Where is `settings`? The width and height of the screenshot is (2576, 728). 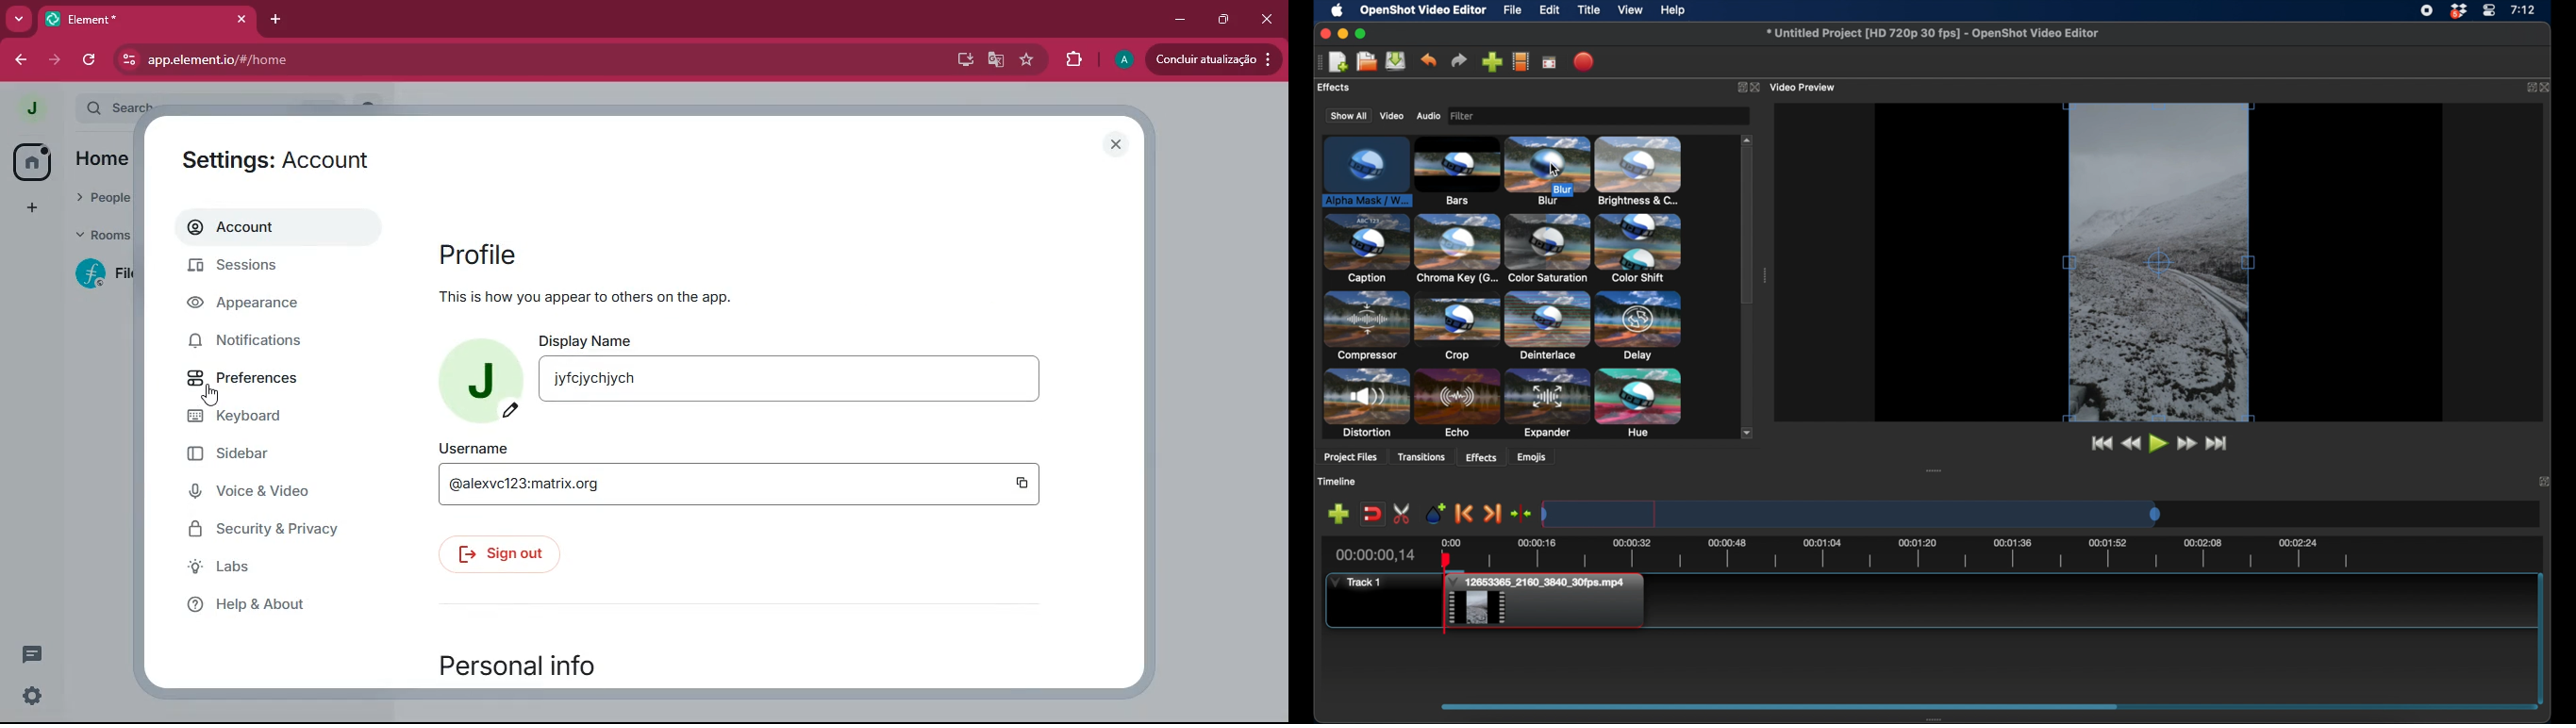 settings is located at coordinates (32, 698).